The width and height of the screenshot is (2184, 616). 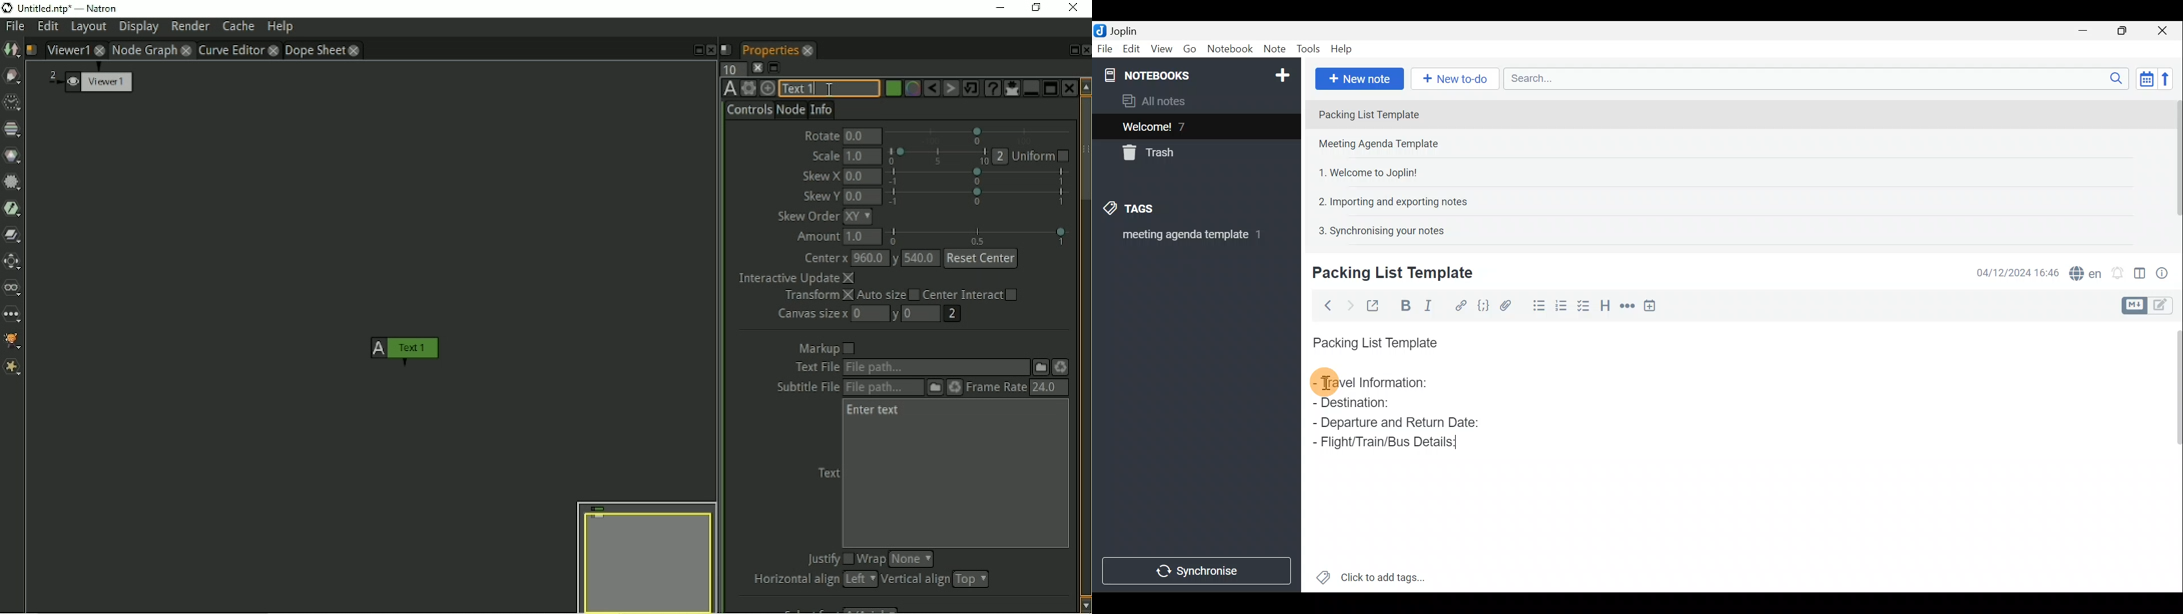 What do you see at coordinates (871, 558) in the screenshot?
I see `Wrap` at bounding box center [871, 558].